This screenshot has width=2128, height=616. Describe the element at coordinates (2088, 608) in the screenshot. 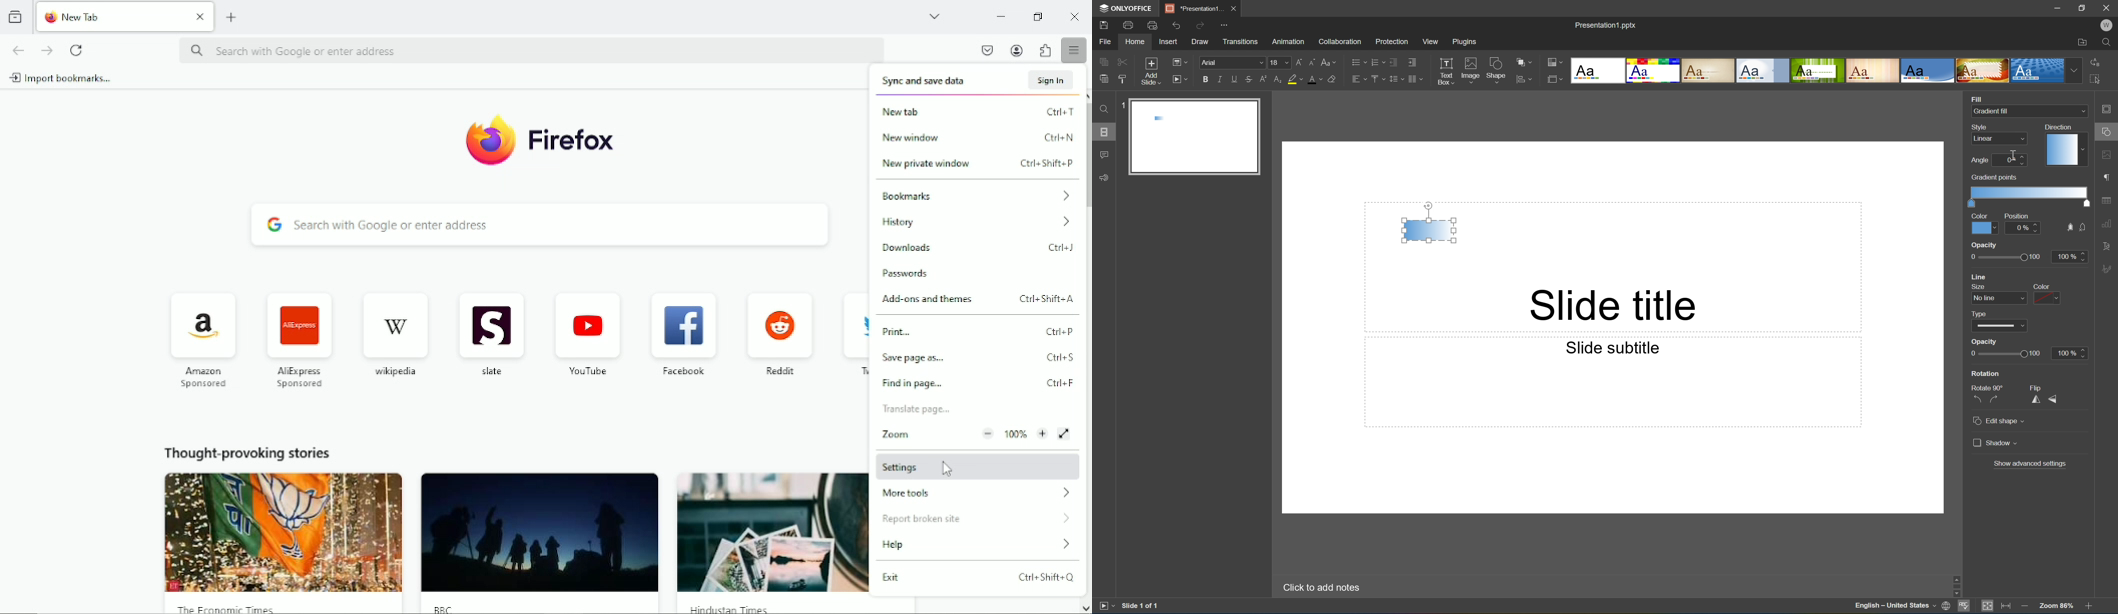

I see `Zoom In` at that location.